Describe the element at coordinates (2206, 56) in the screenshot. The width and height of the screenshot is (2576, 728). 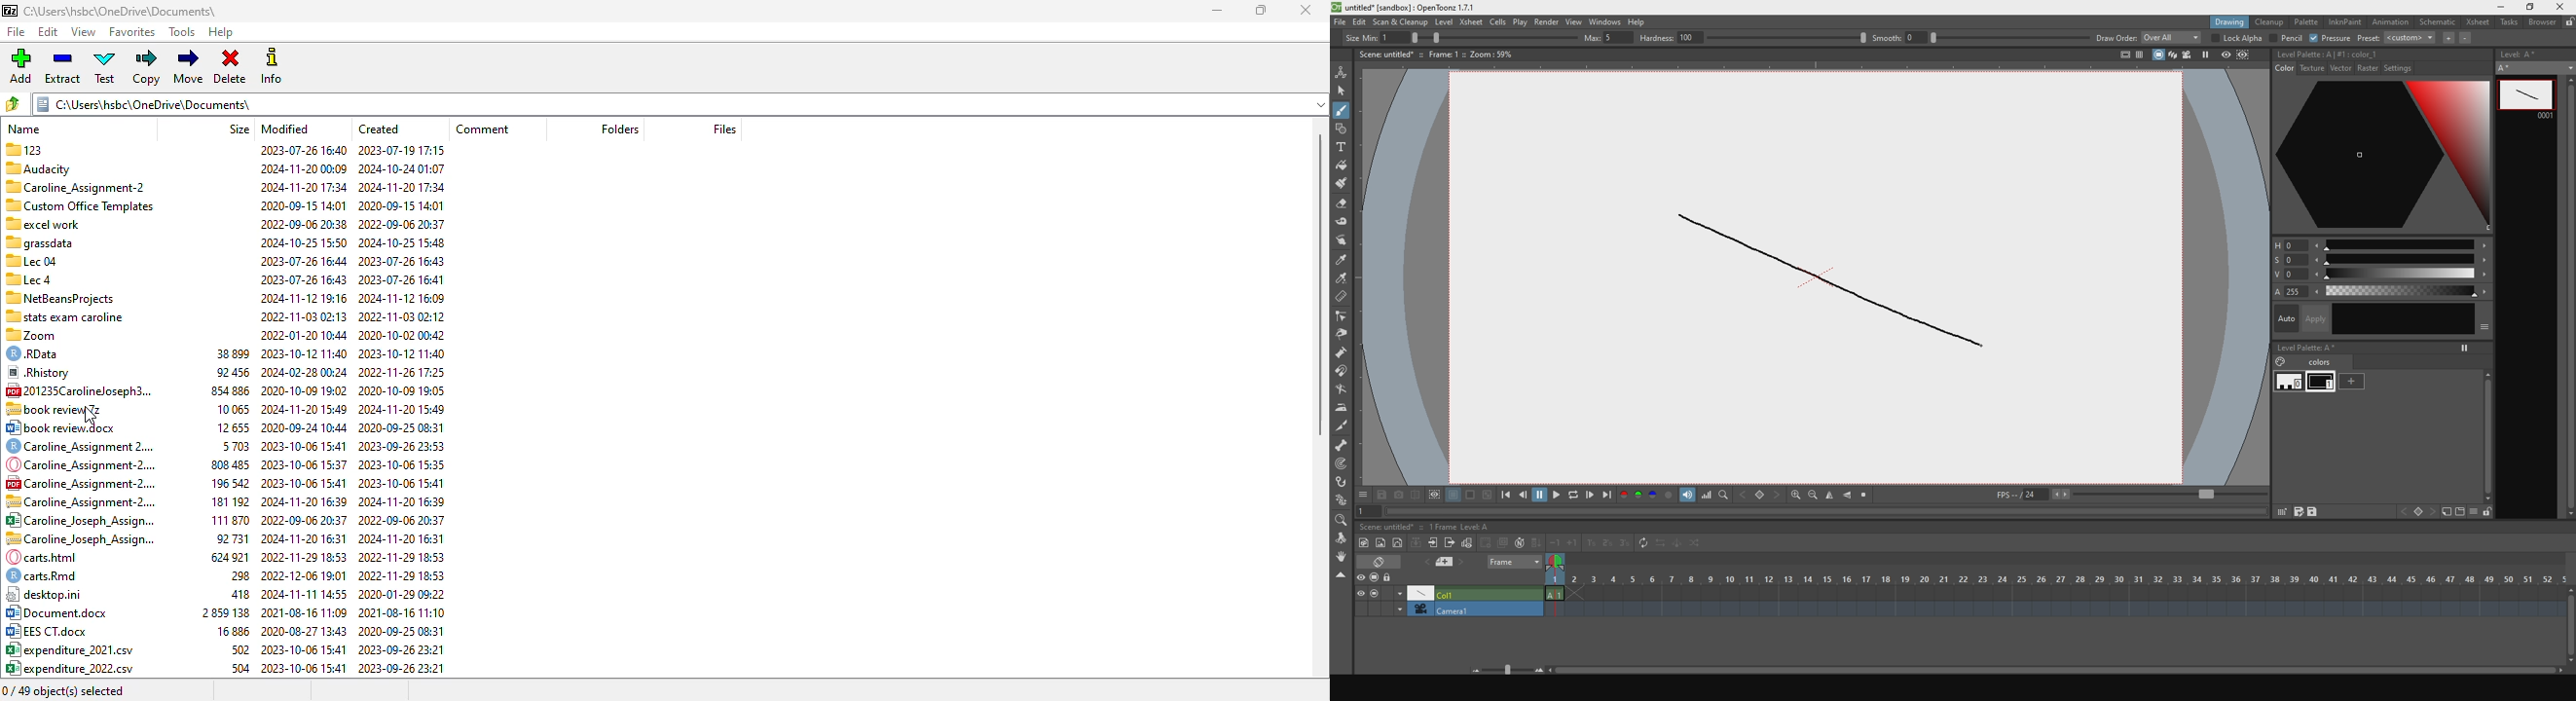
I see `pause` at that location.